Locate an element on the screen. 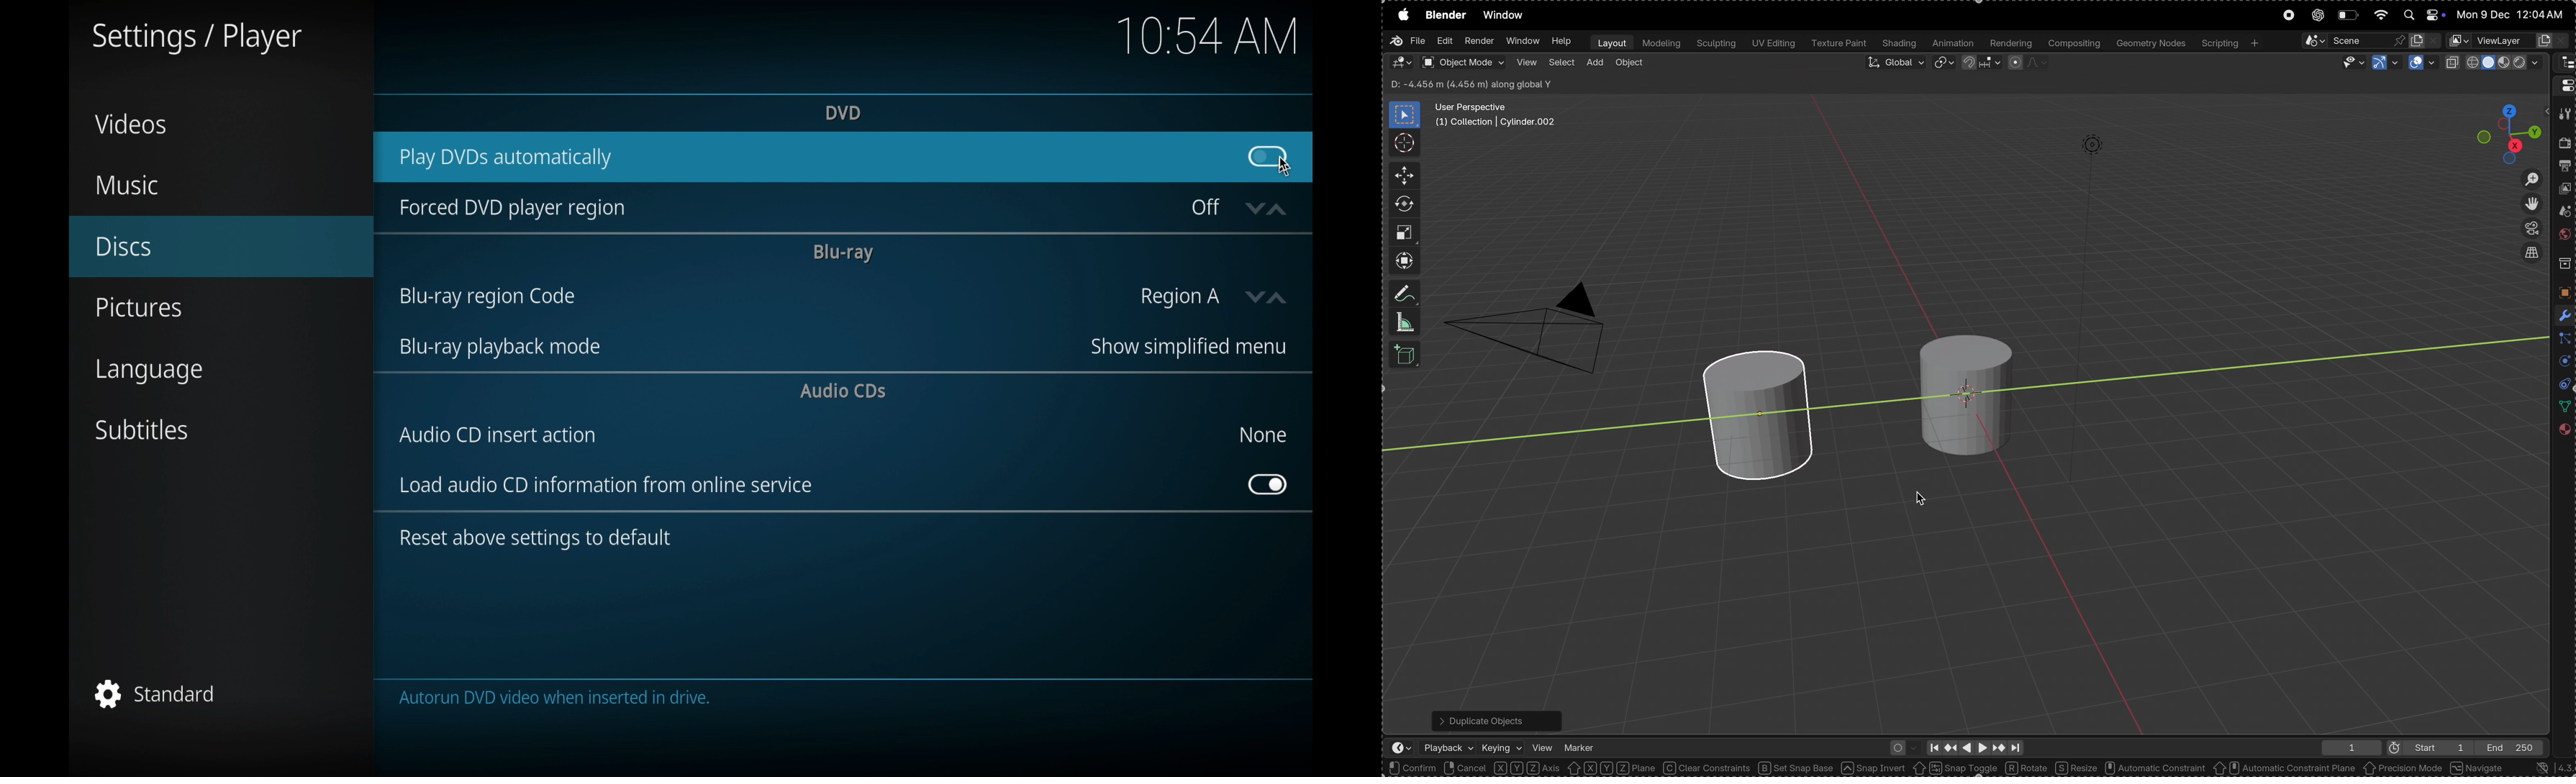 The height and width of the screenshot is (784, 2576). off is located at coordinates (1206, 207).